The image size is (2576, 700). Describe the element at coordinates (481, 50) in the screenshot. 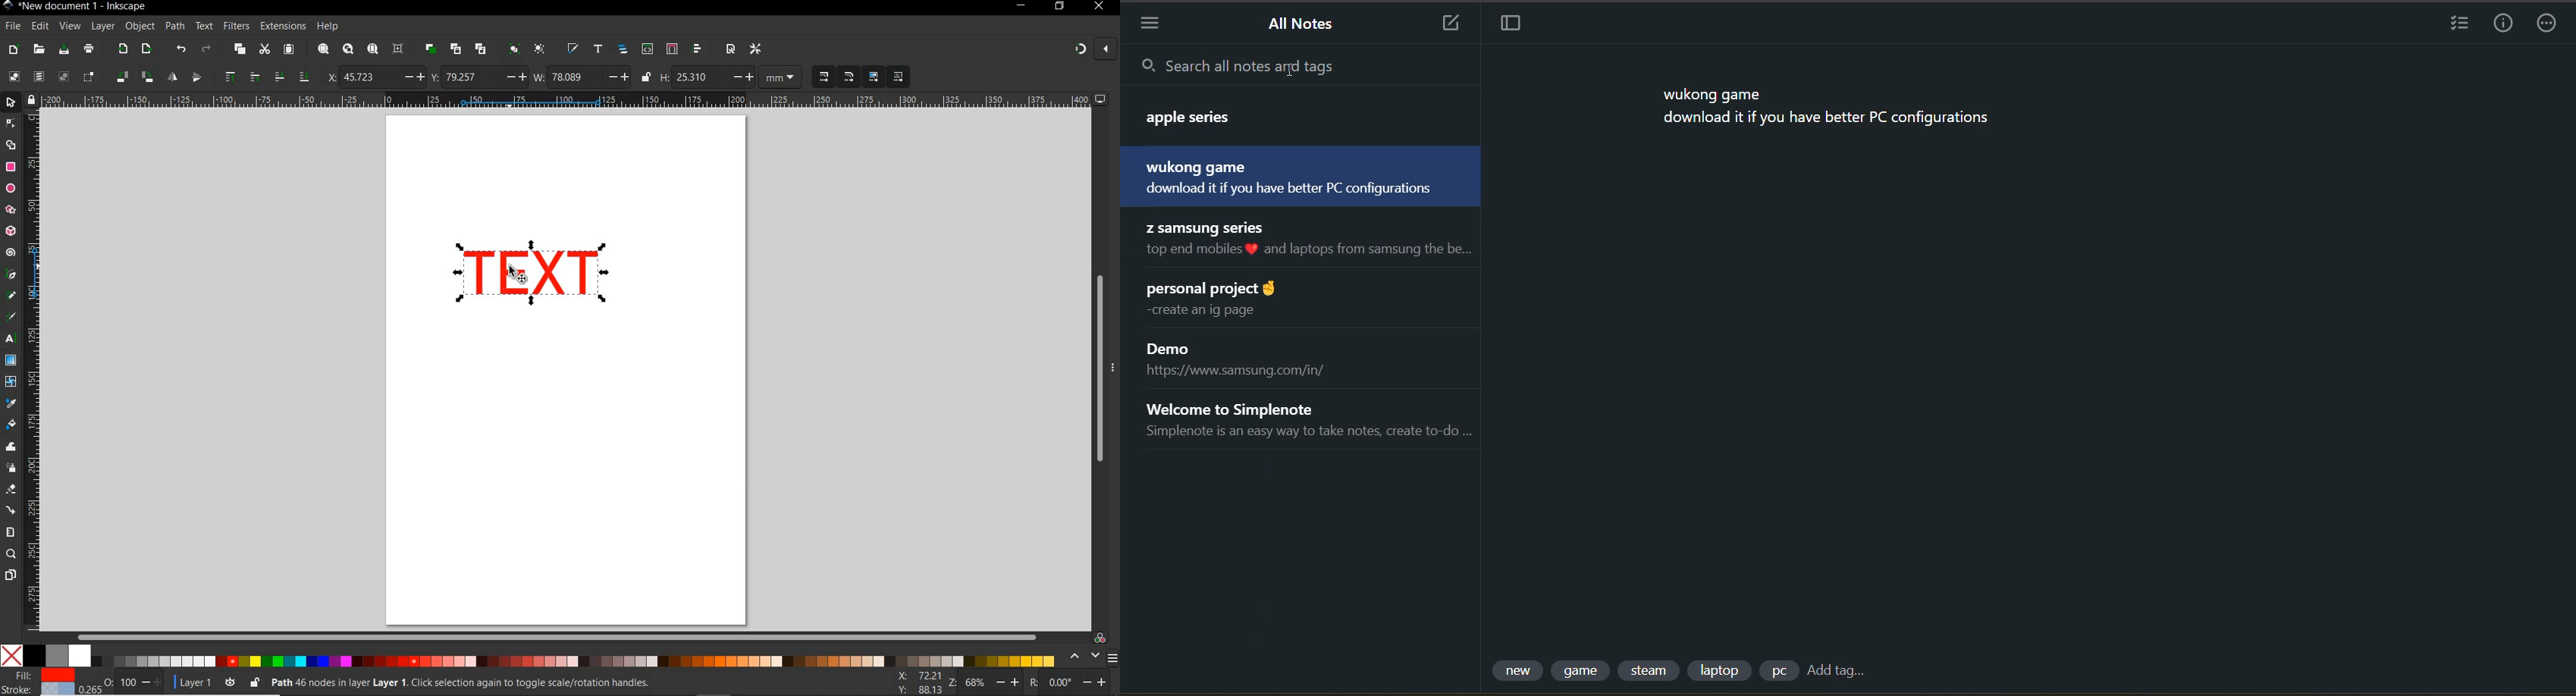

I see `UNLINK CLONE` at that location.